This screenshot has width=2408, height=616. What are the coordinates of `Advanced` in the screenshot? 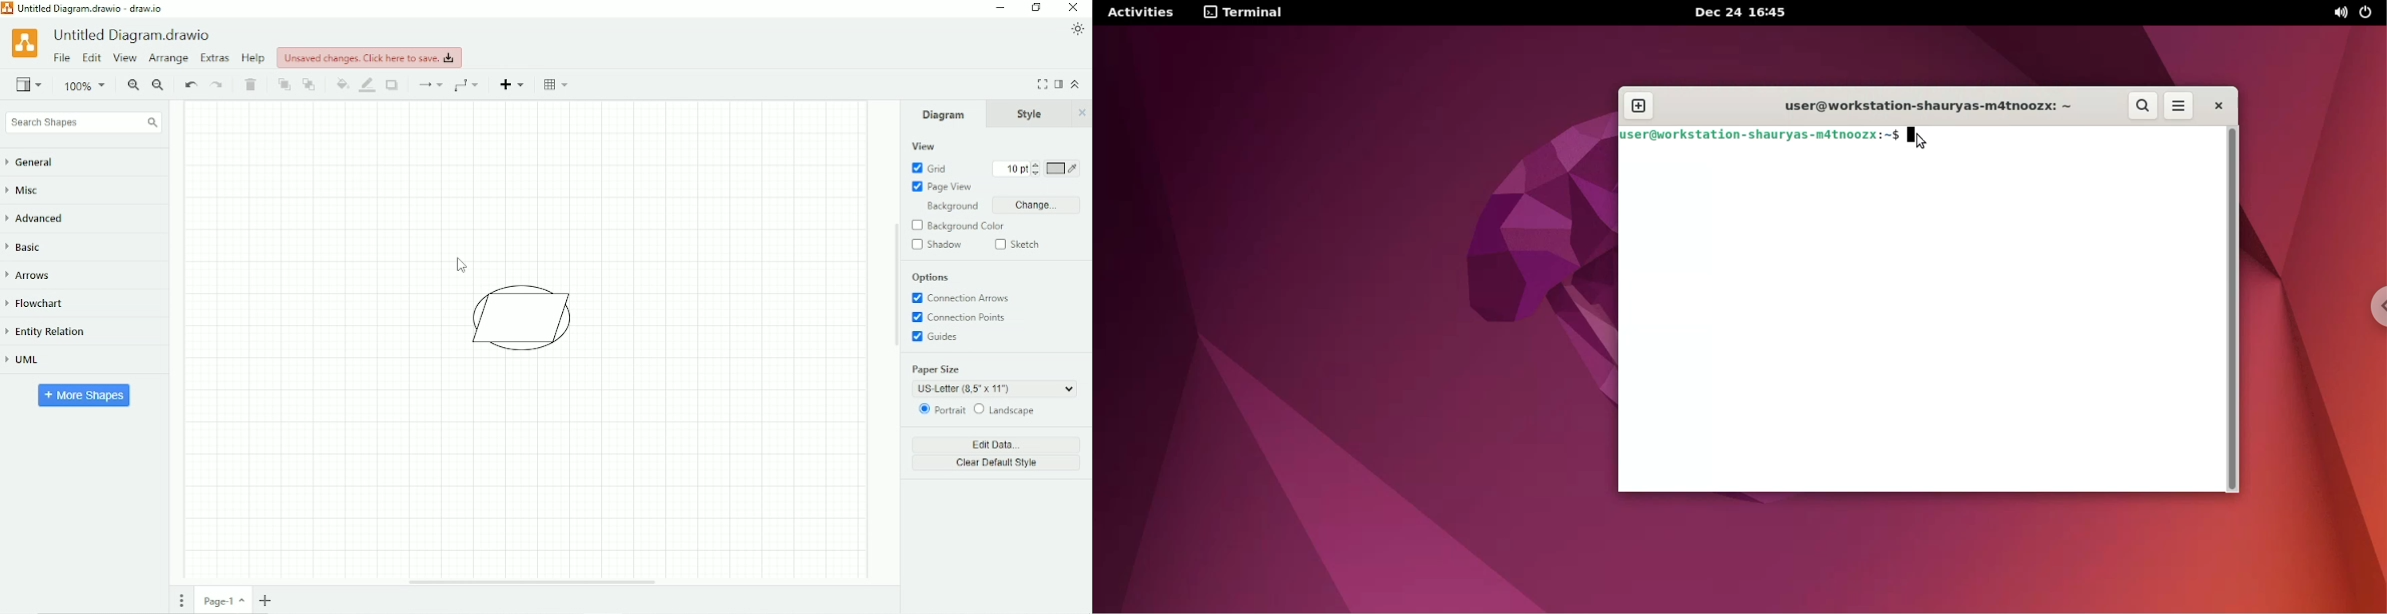 It's located at (42, 218).